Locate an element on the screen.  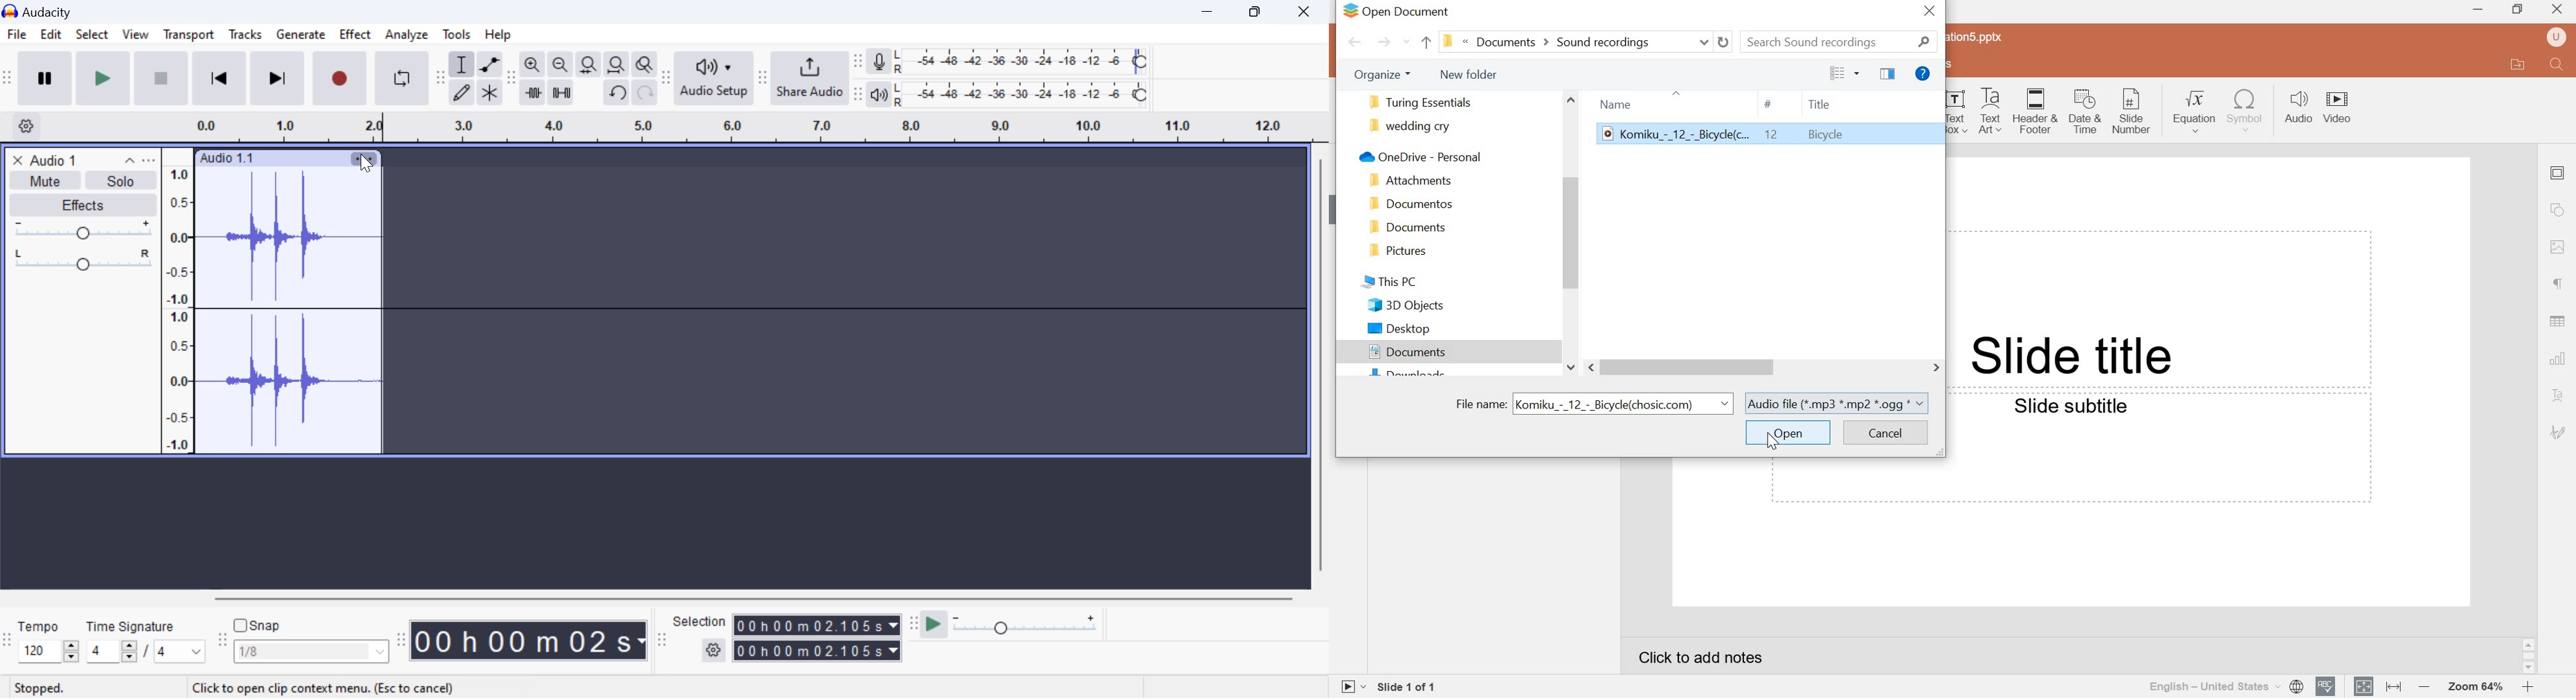
pictures folder is located at coordinates (1400, 252).